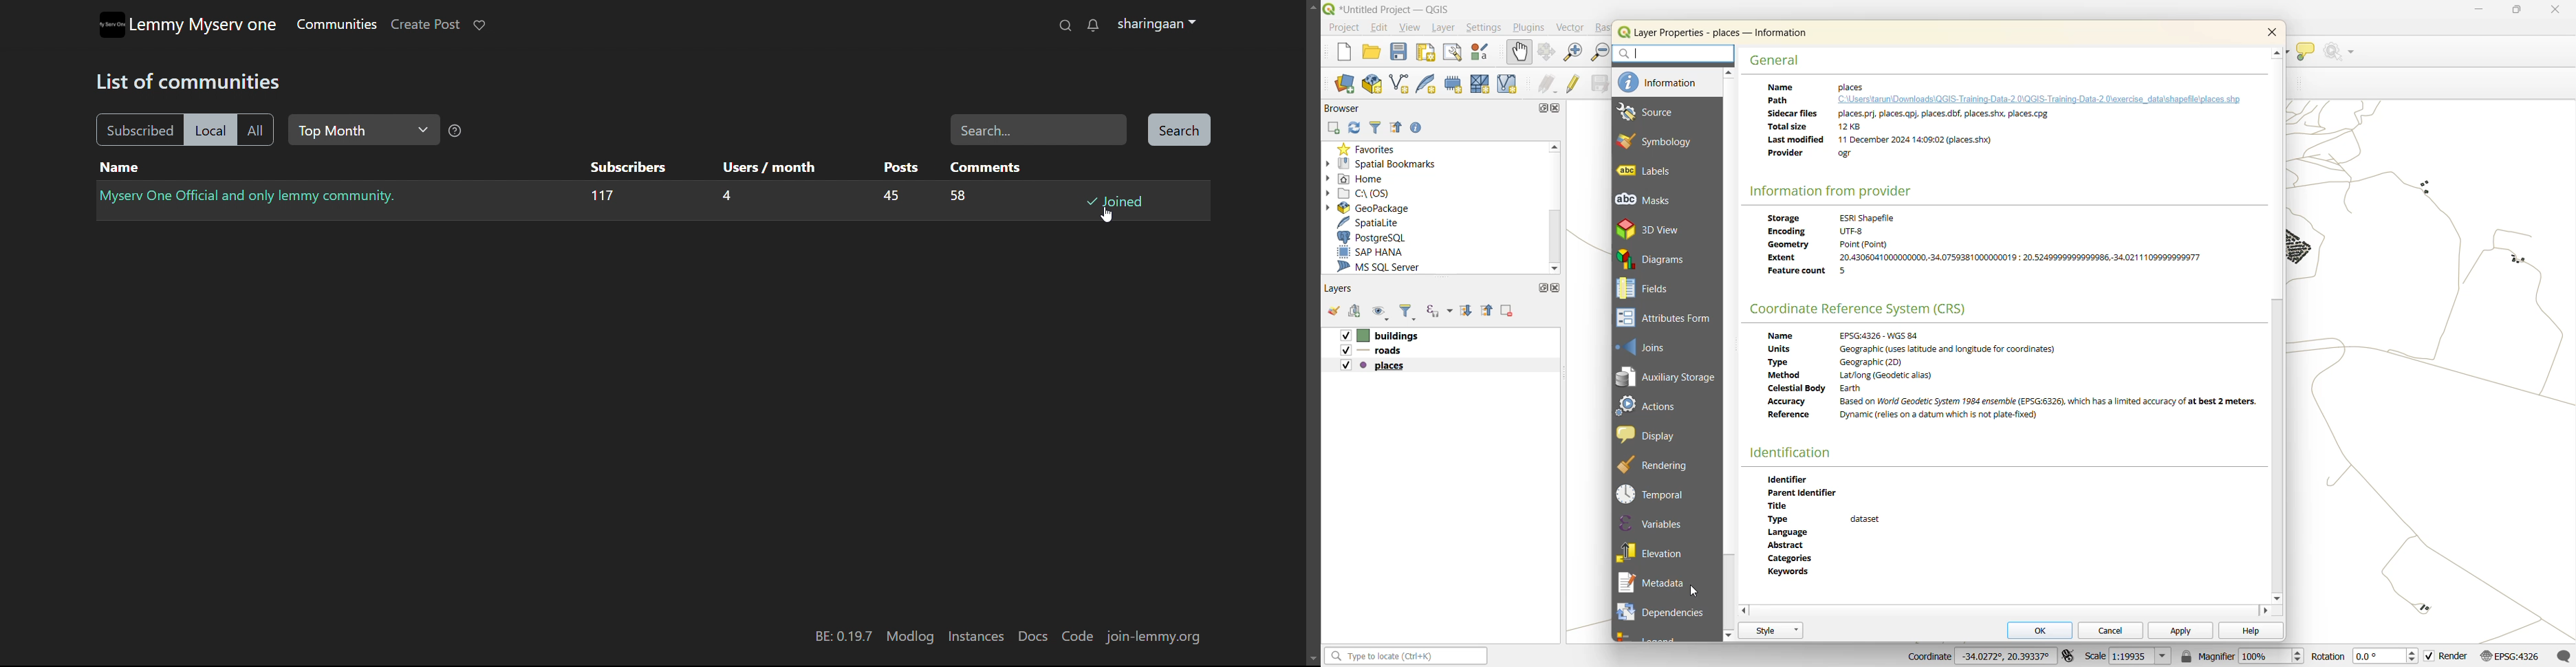 This screenshot has width=2576, height=672. I want to click on identification metadata, so click(1835, 522).